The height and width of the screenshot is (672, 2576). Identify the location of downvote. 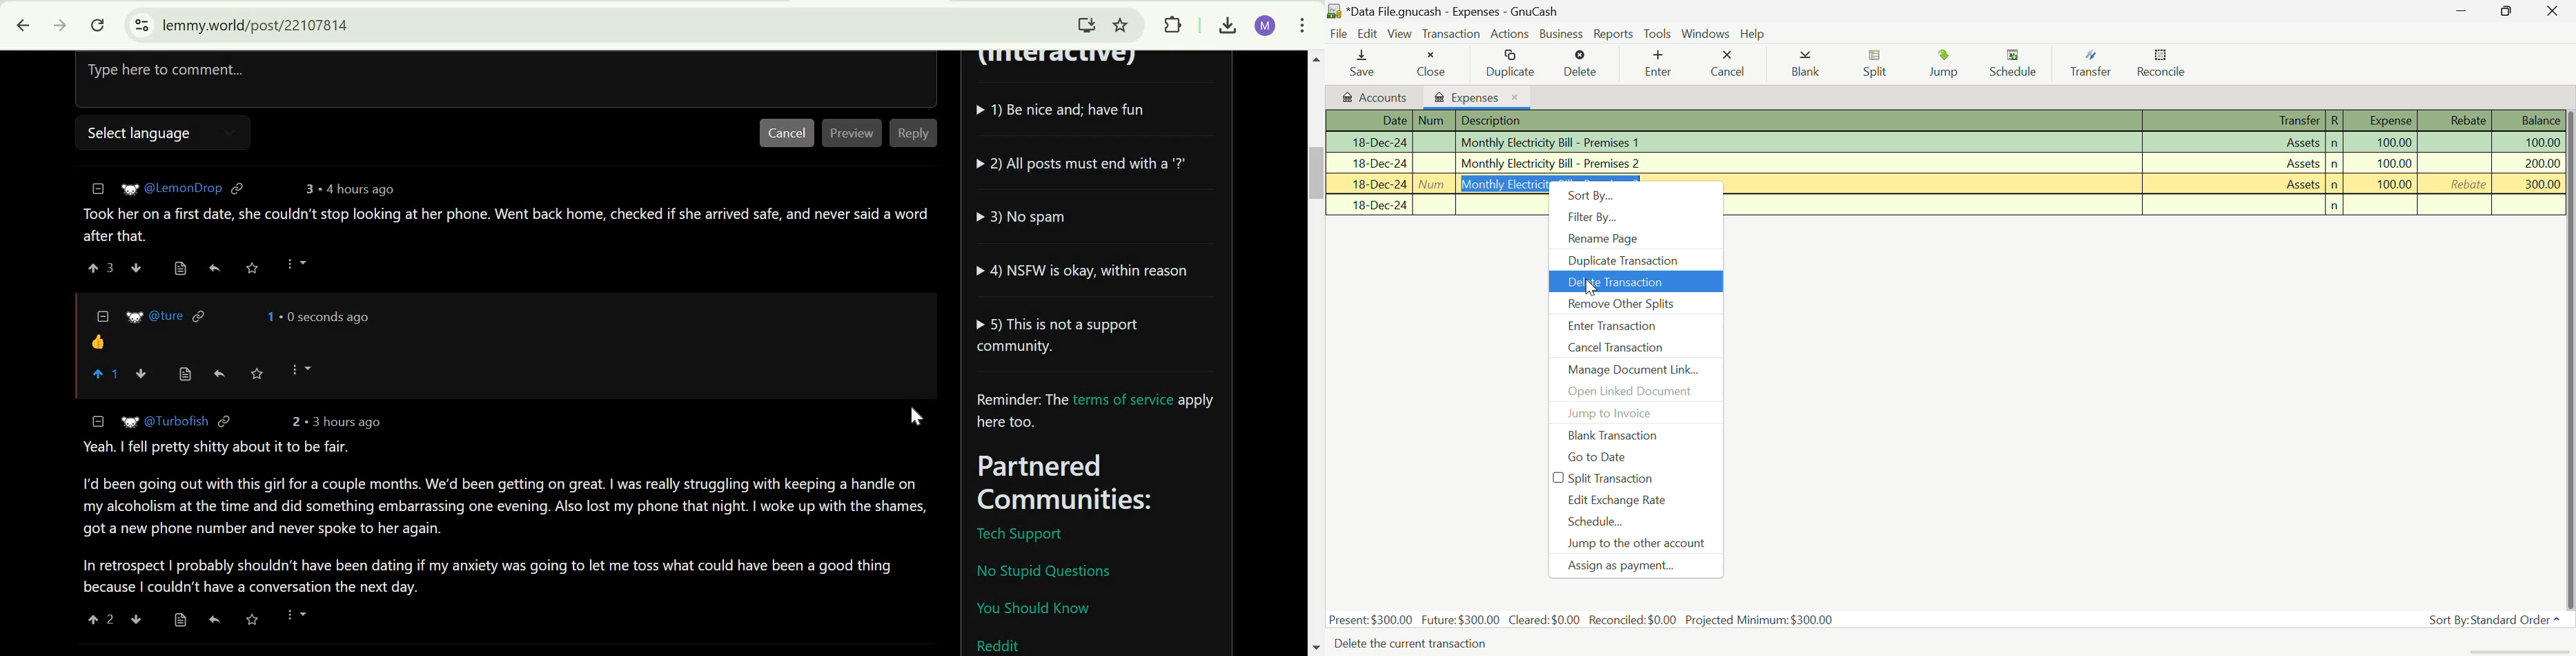
(137, 619).